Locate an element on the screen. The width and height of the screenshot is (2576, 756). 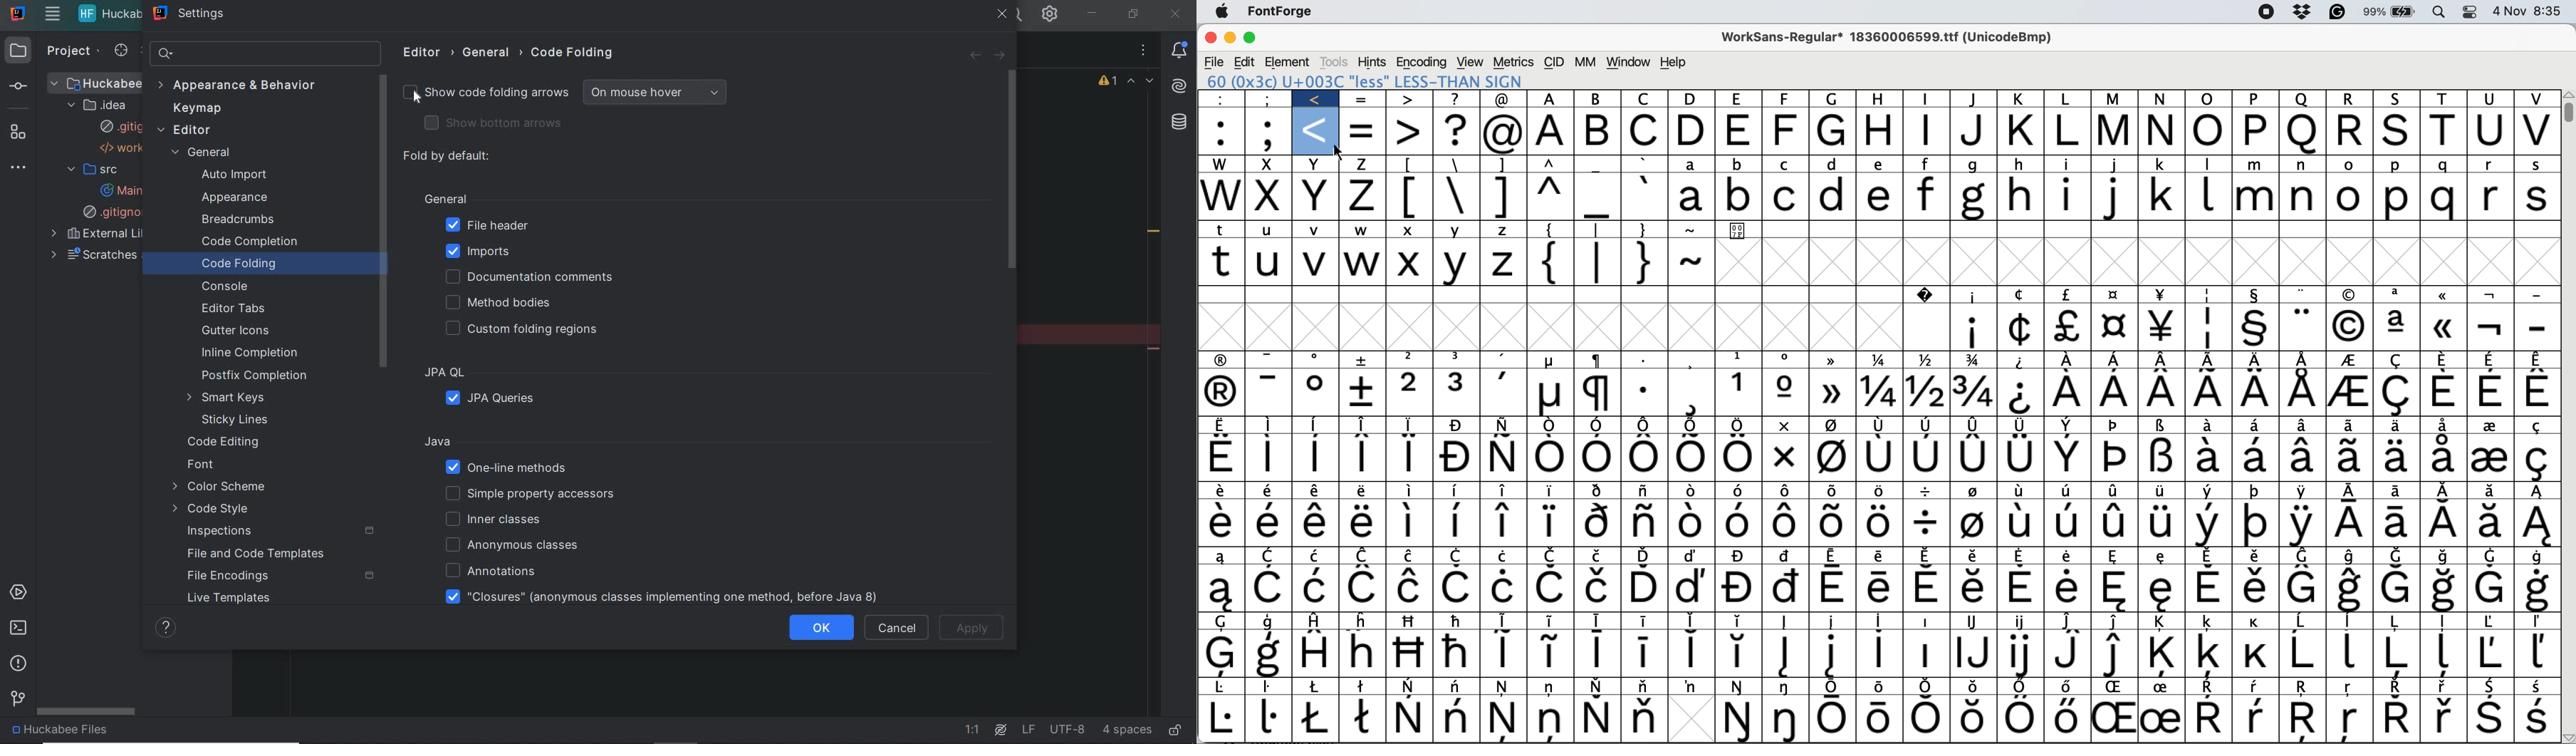
Symbol is located at coordinates (1833, 654).